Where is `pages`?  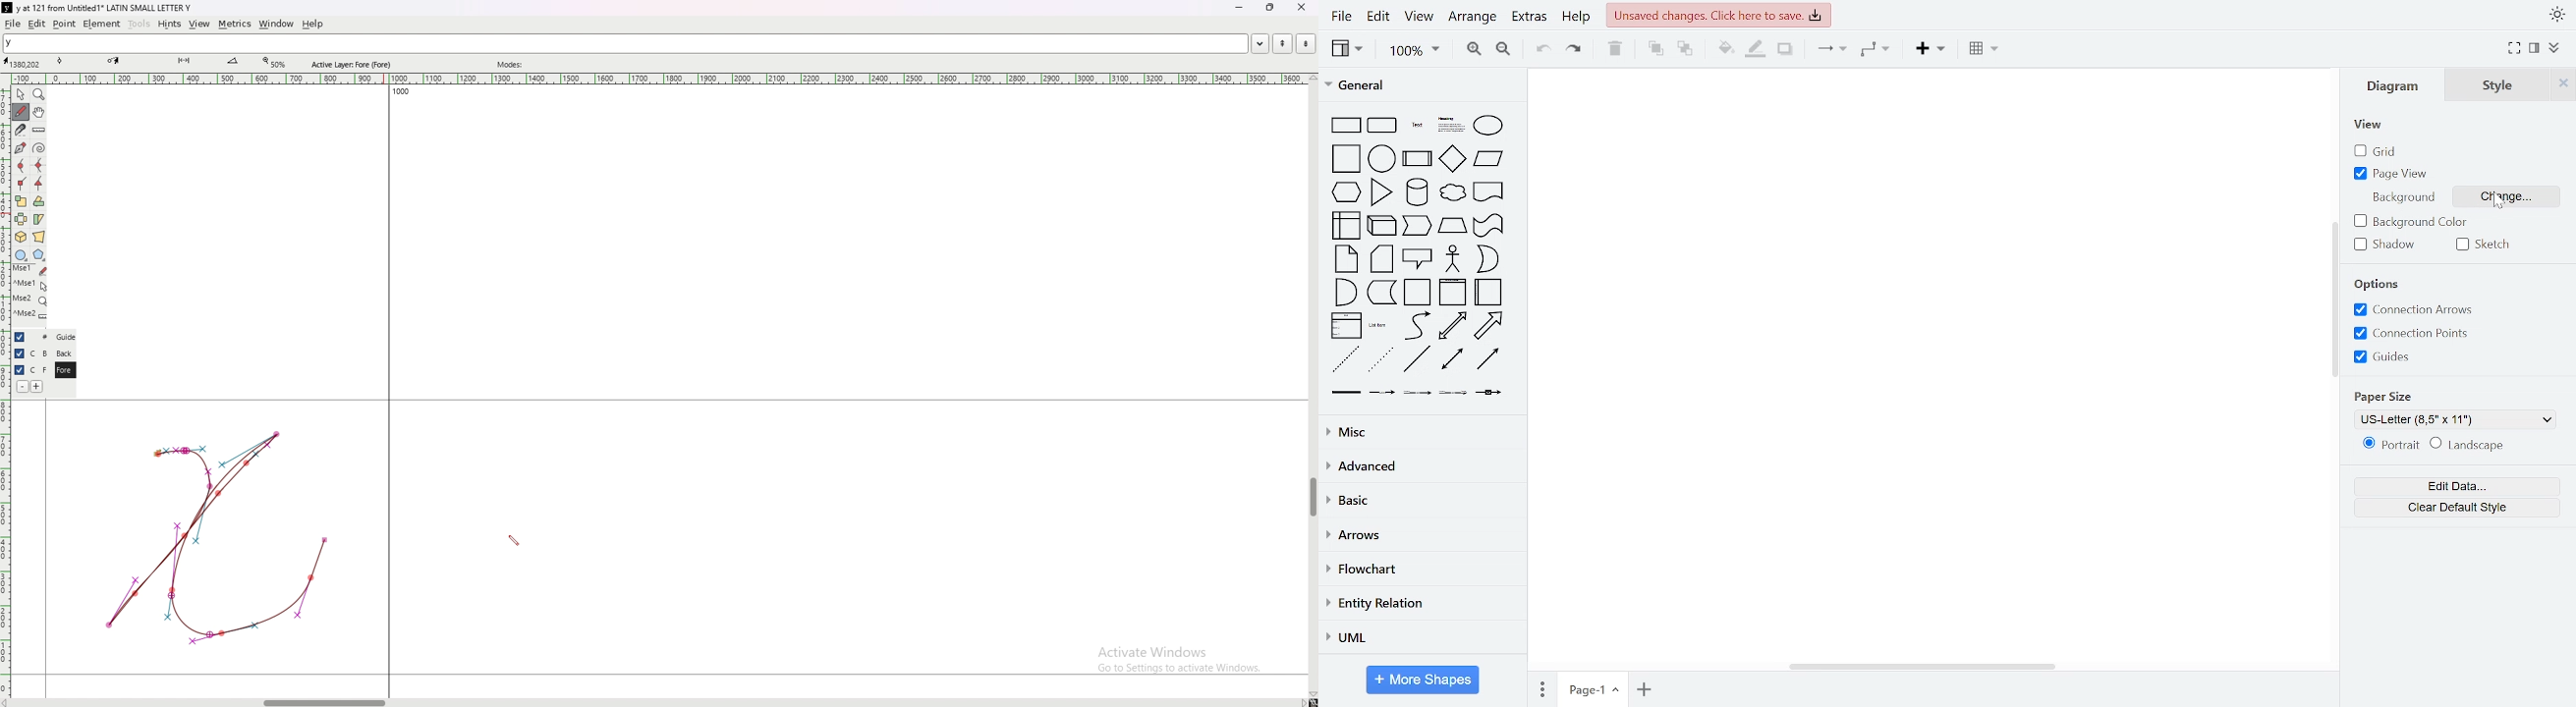
pages is located at coordinates (1540, 688).